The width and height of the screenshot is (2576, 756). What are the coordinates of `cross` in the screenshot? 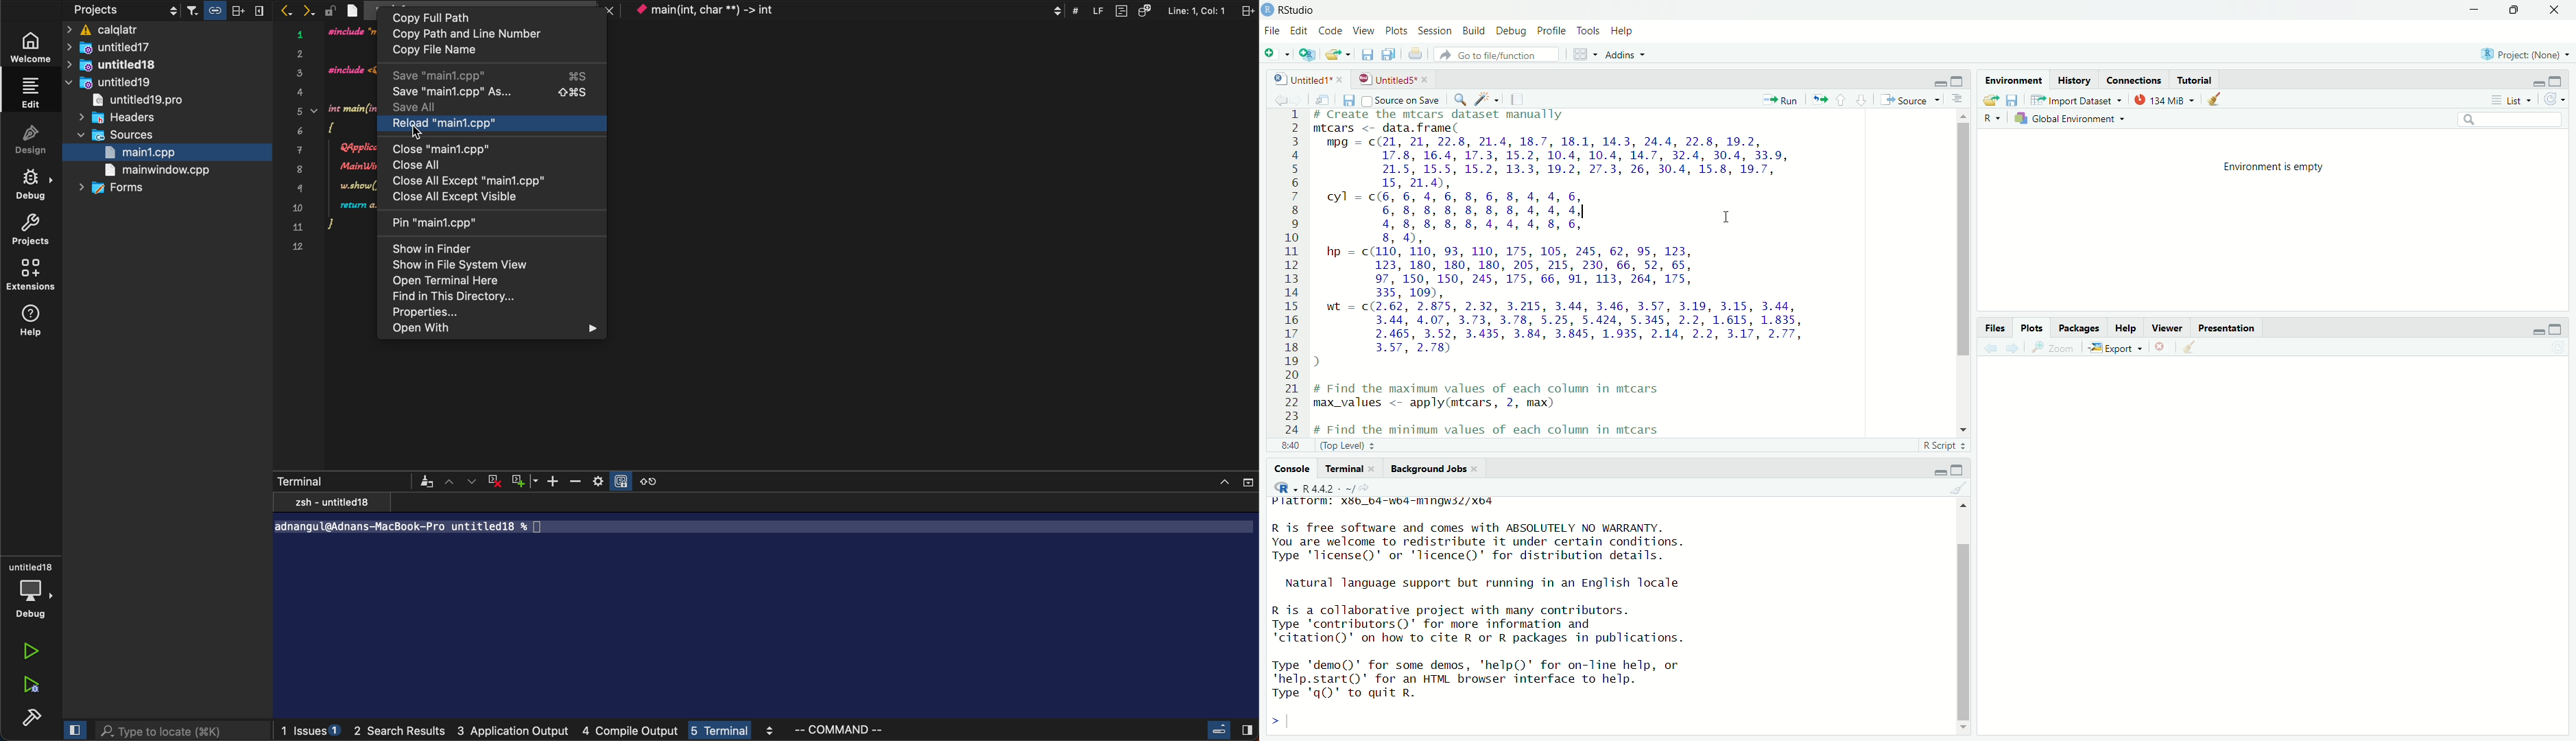 It's located at (495, 482).